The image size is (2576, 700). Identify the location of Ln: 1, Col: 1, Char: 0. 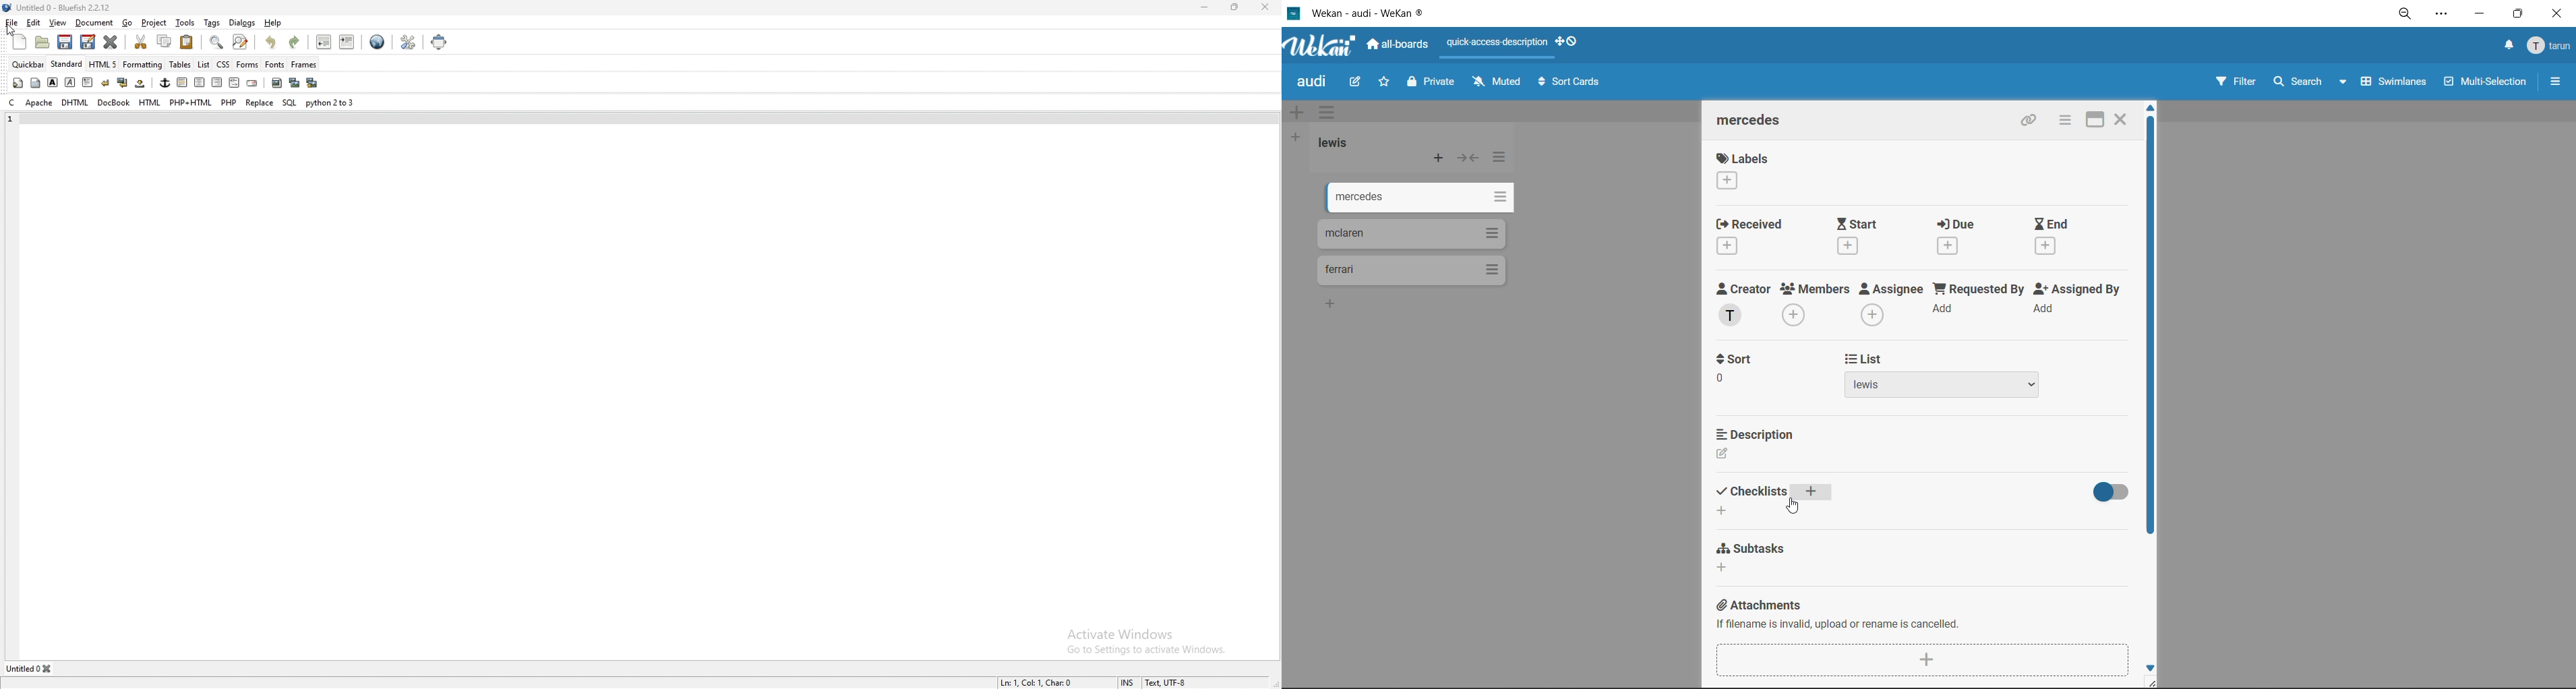
(1039, 682).